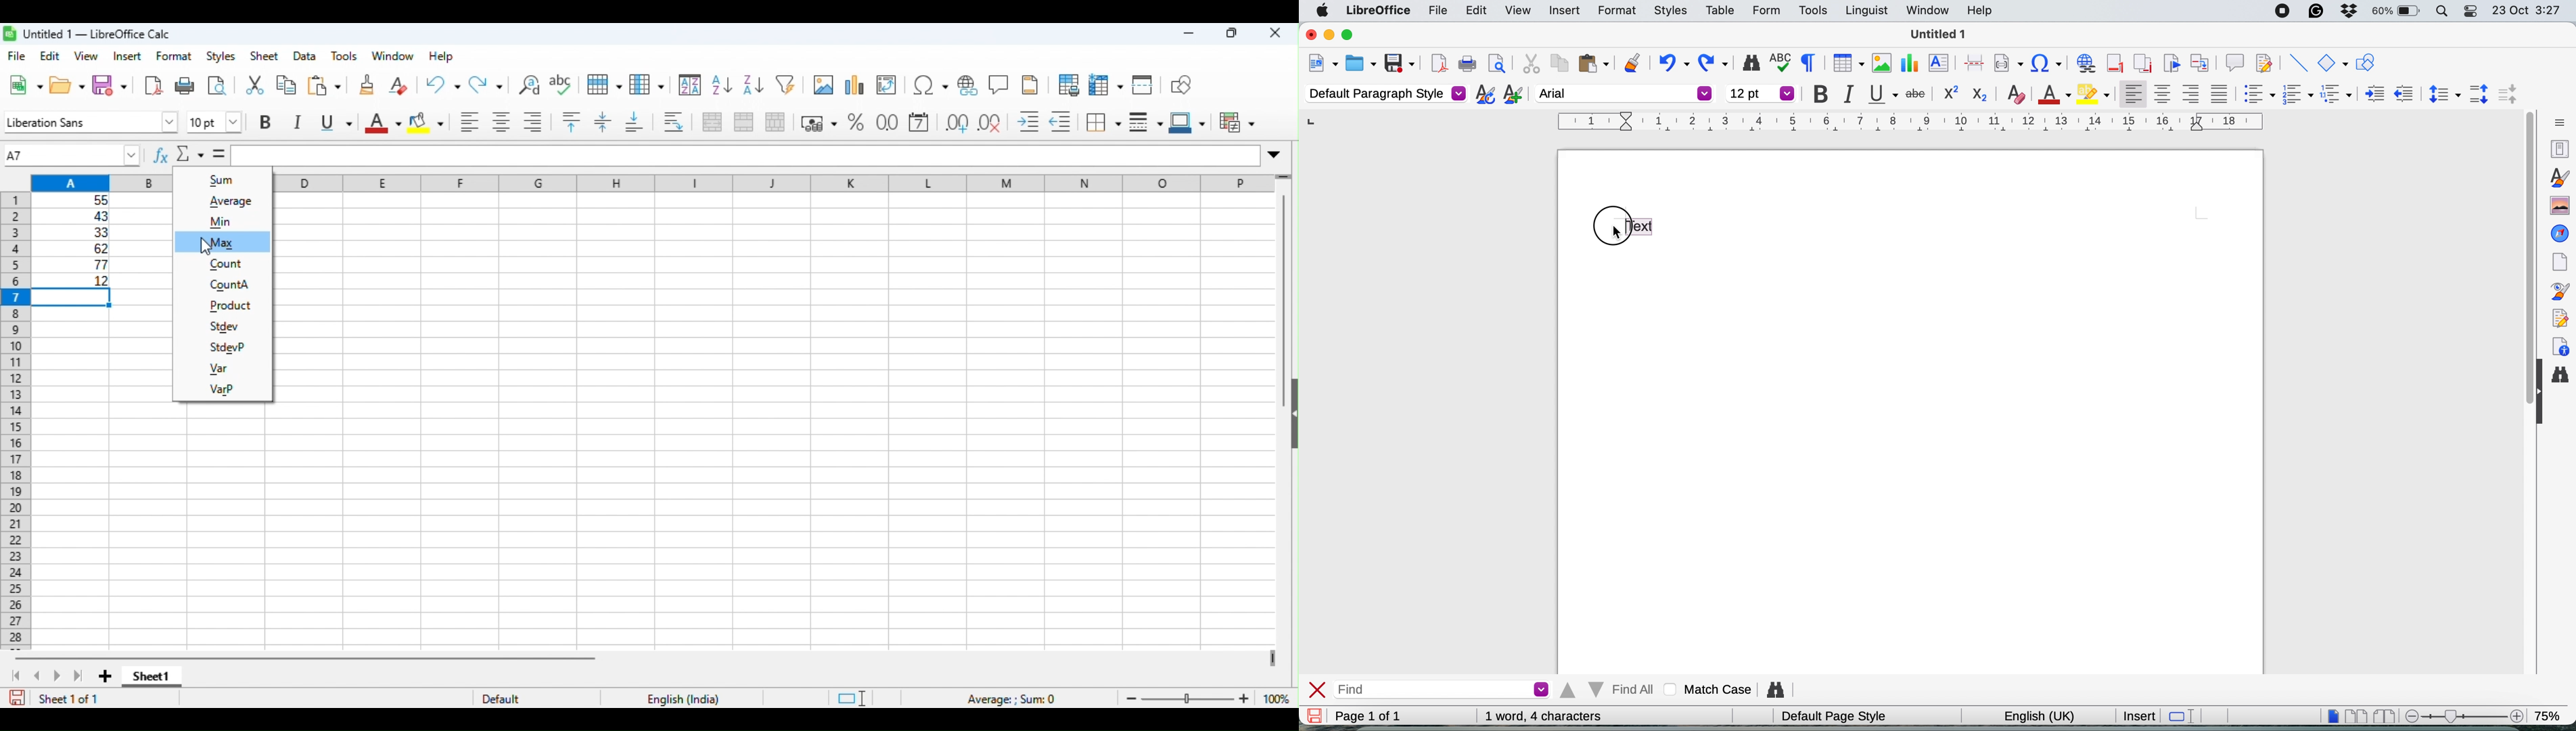  I want to click on delete decimal place, so click(992, 123).